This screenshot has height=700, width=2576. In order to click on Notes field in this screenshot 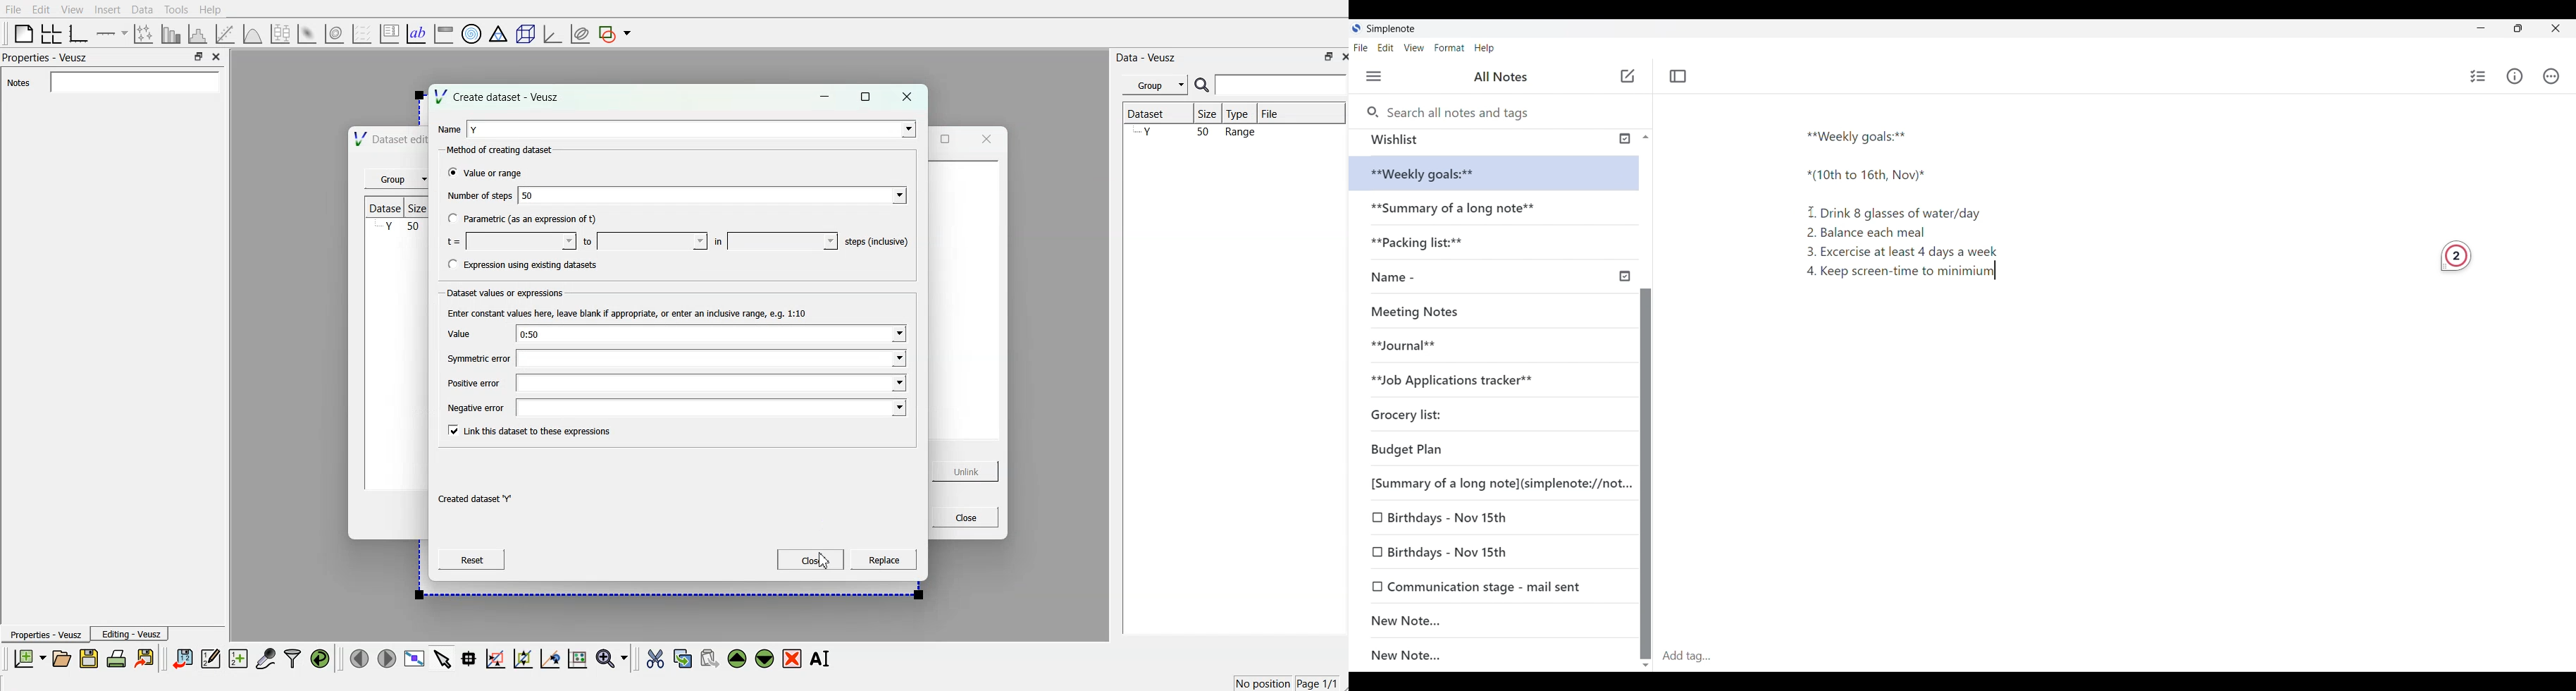, I will do `click(133, 81)`.